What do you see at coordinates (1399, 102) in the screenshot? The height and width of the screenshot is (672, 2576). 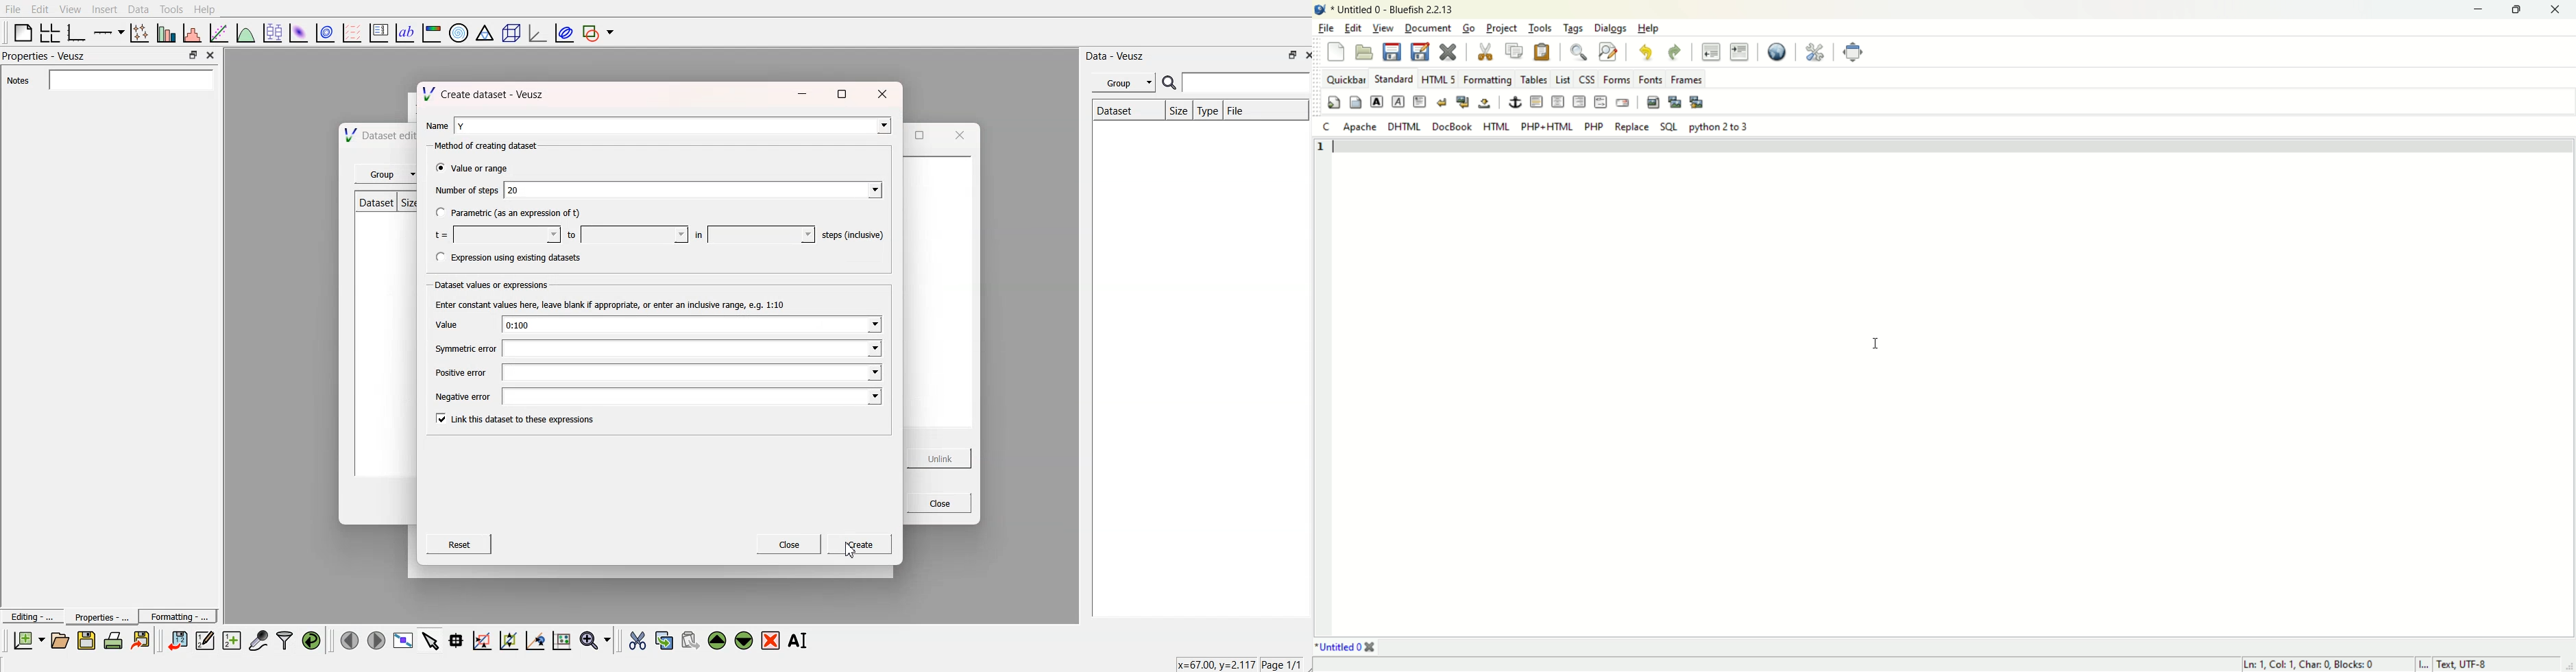 I see `emphasis` at bounding box center [1399, 102].